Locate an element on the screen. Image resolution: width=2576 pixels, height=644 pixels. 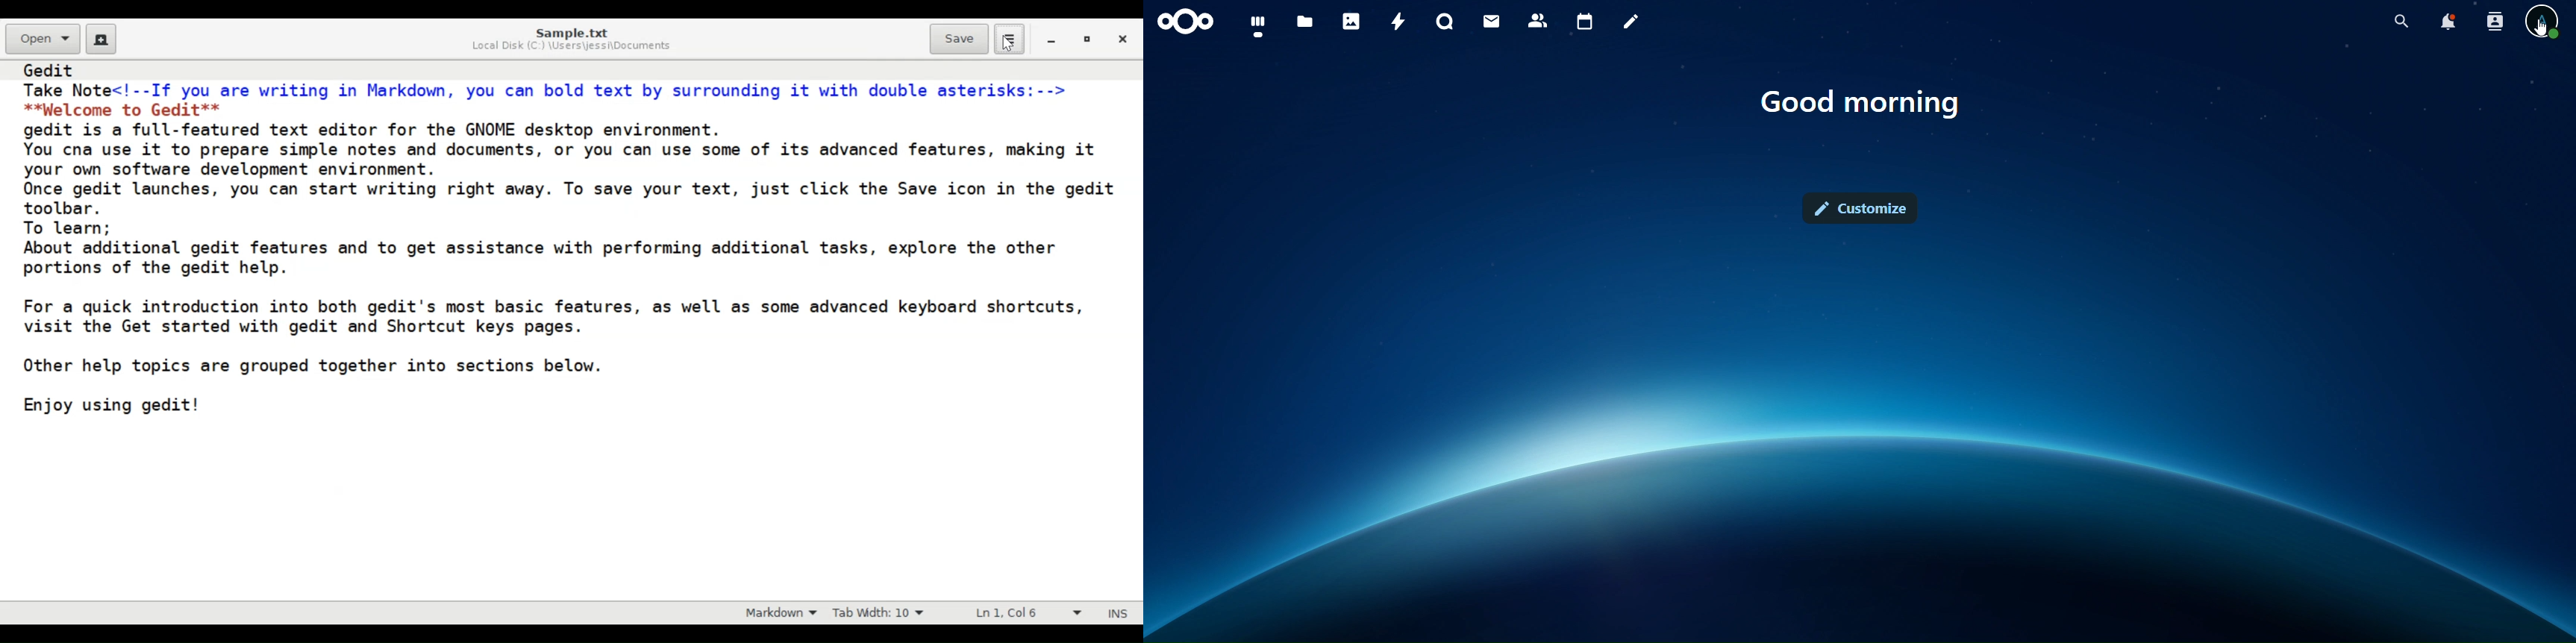
customize is located at coordinates (1863, 205).